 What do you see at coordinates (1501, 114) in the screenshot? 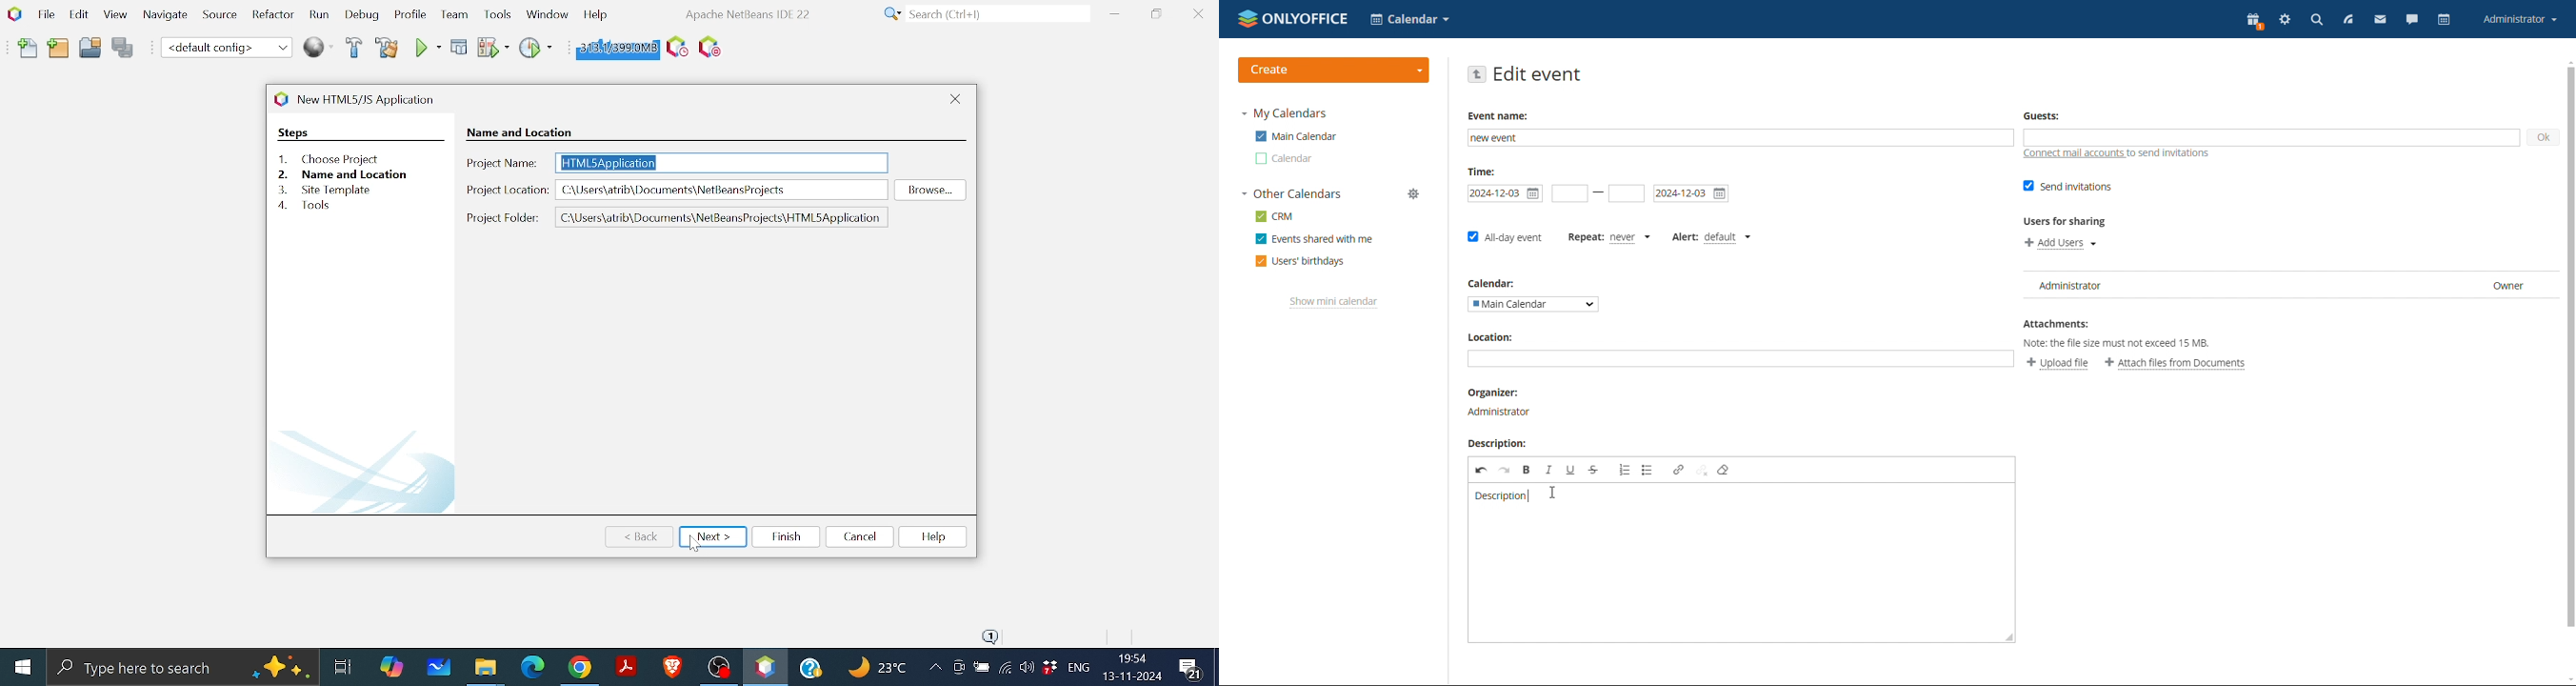
I see `Event name:` at bounding box center [1501, 114].